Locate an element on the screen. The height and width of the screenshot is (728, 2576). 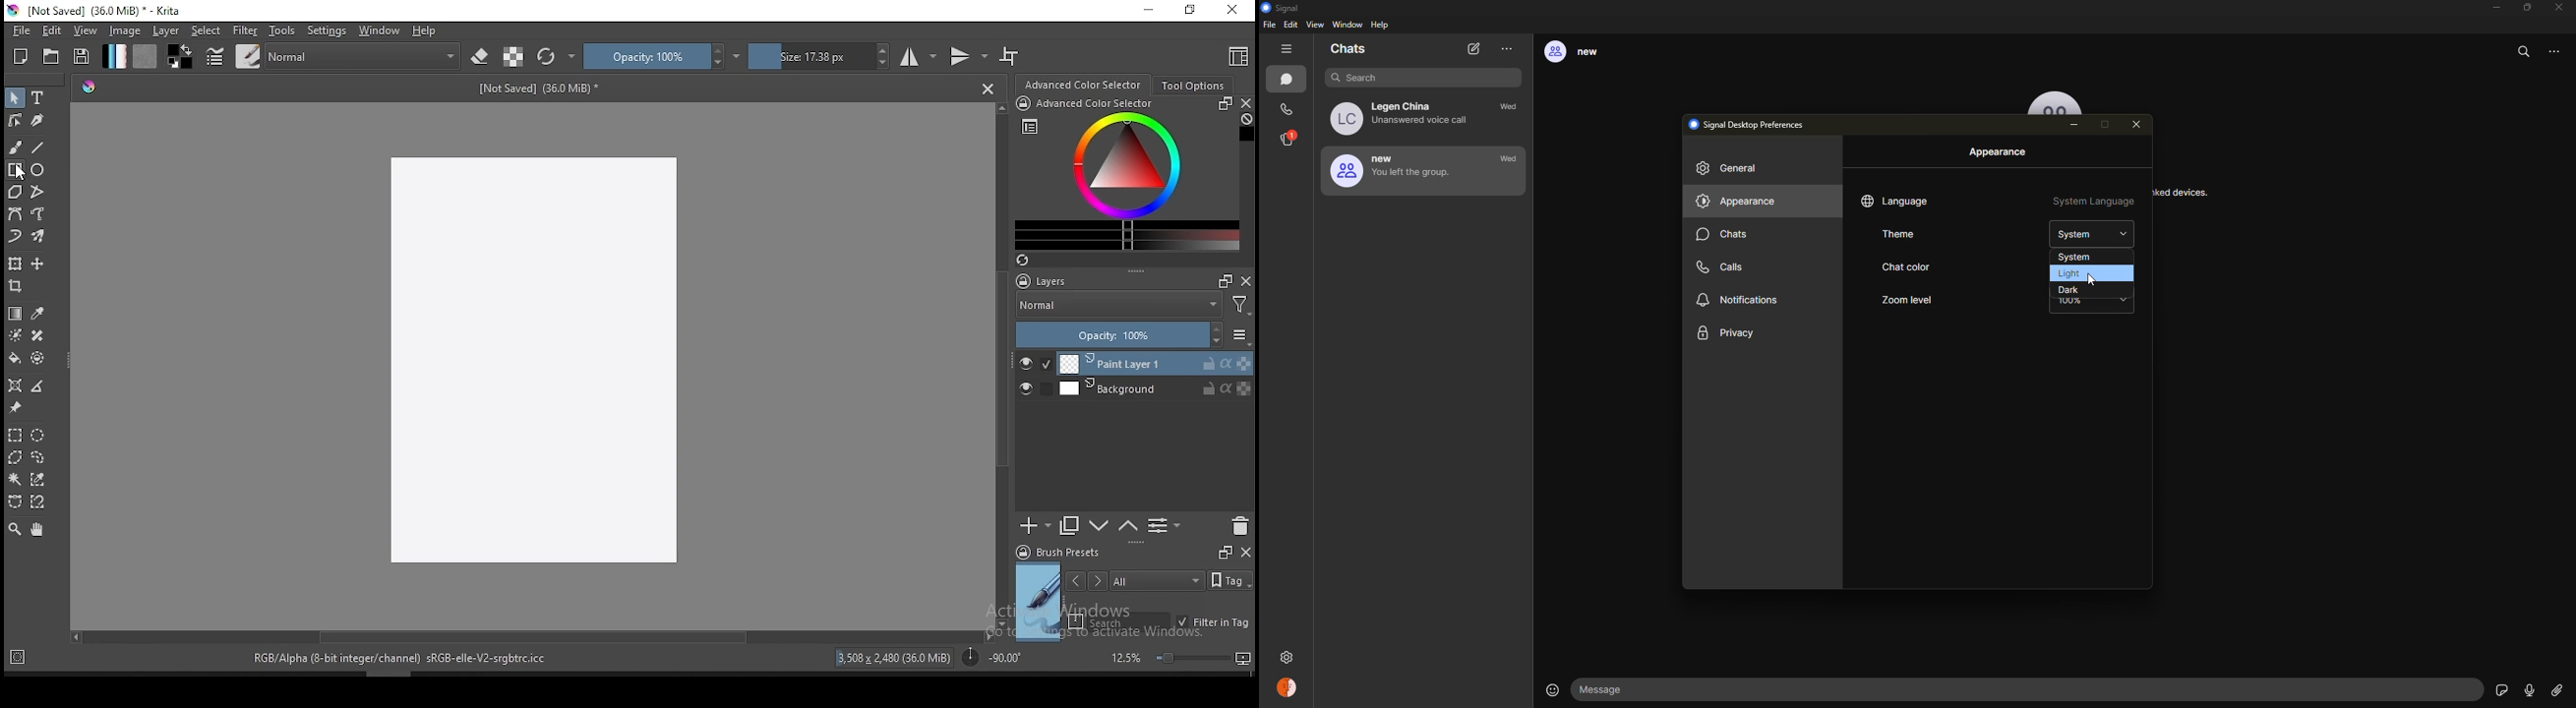
chats is located at coordinates (1725, 236).